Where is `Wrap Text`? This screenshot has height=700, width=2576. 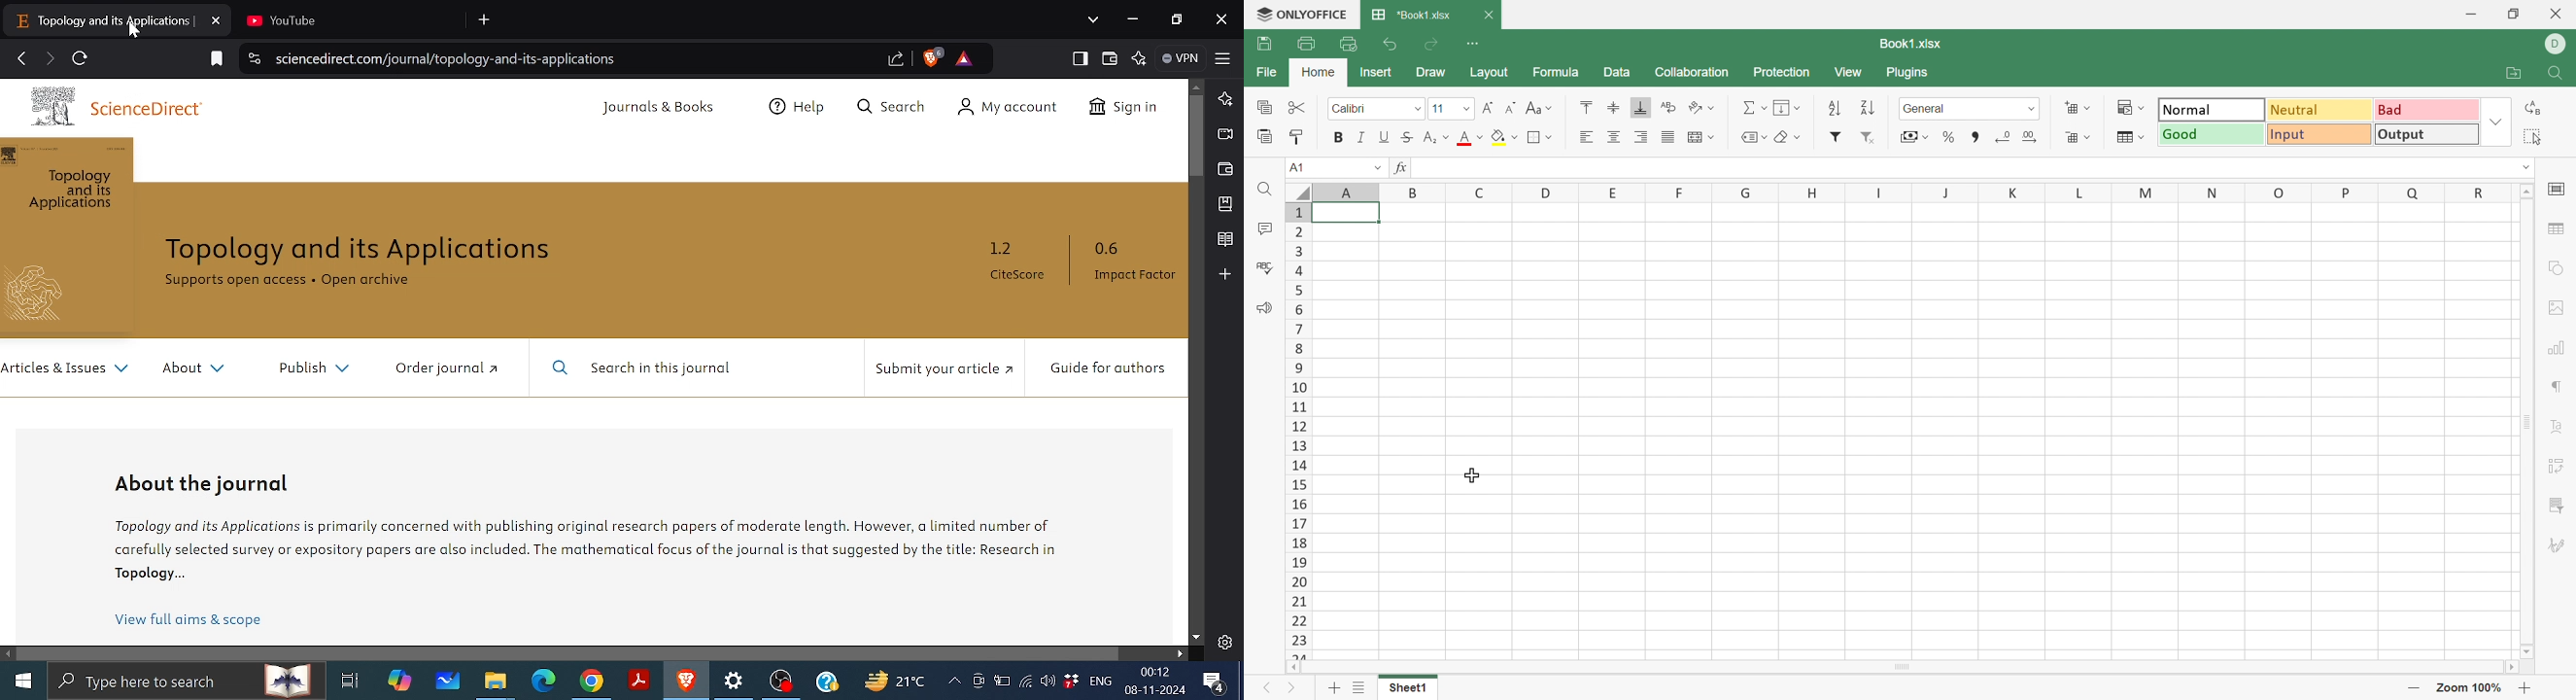 Wrap Text is located at coordinates (1668, 106).